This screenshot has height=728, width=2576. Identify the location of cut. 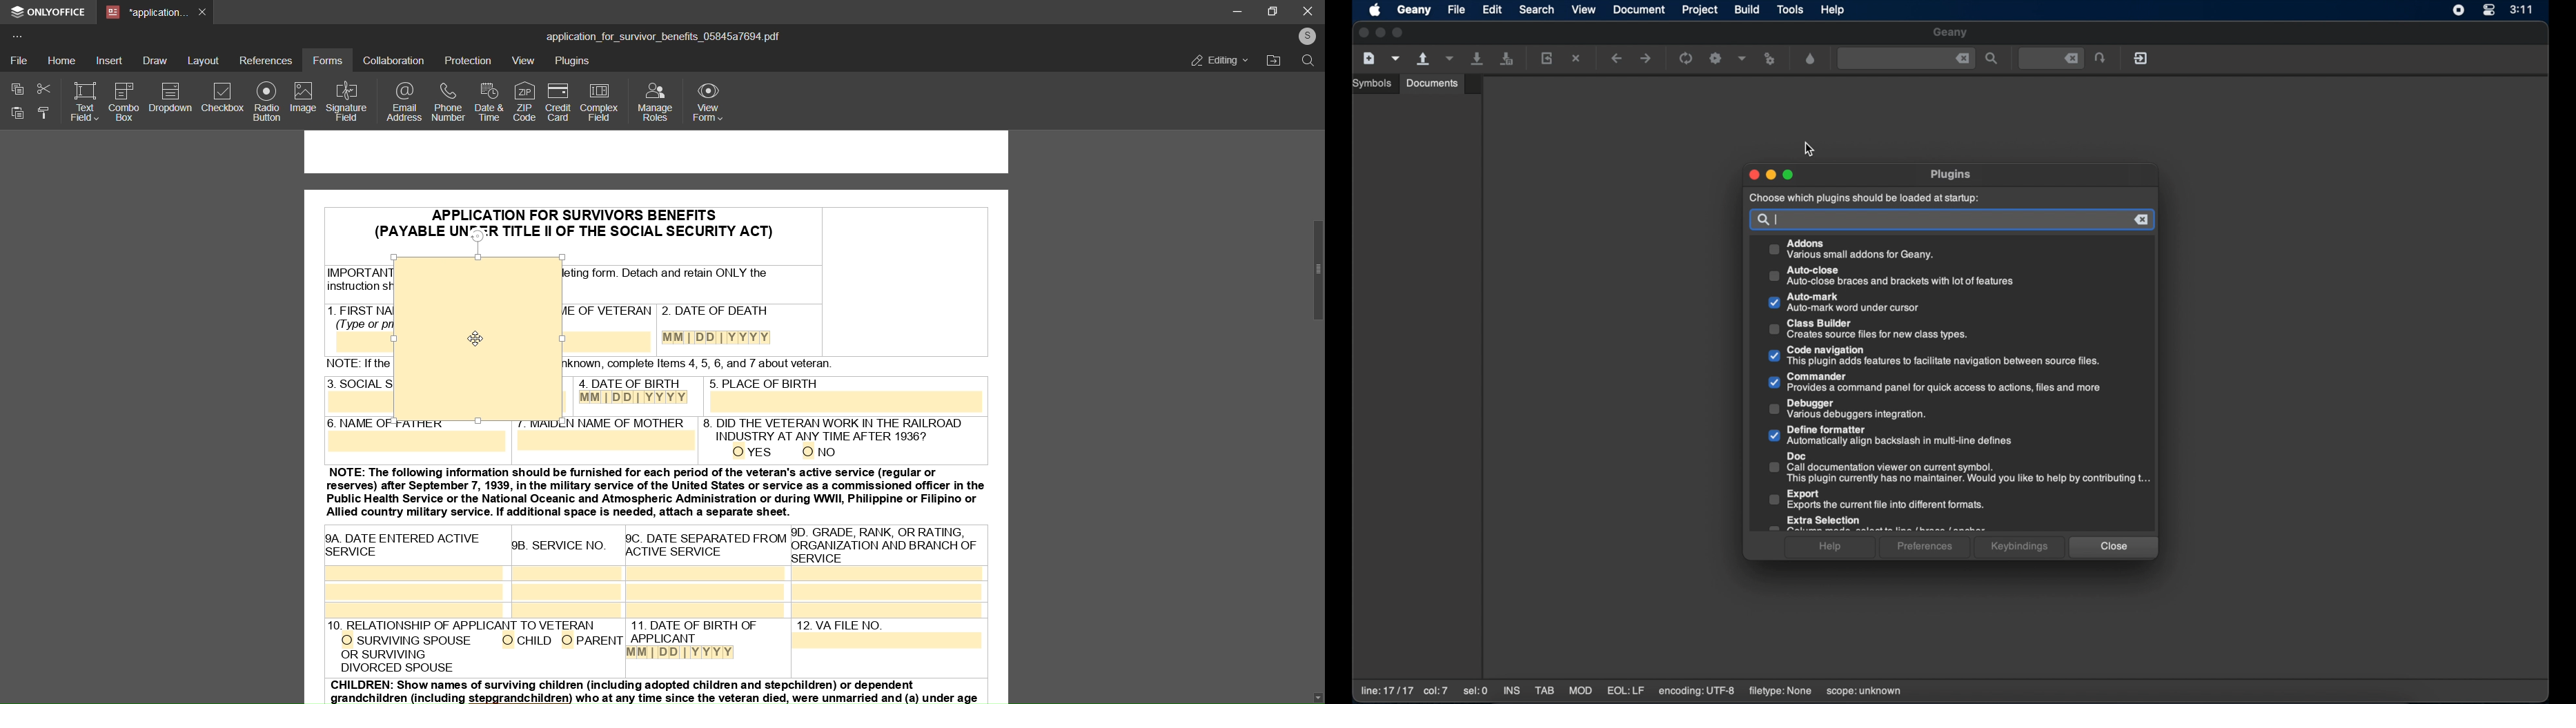
(41, 88).